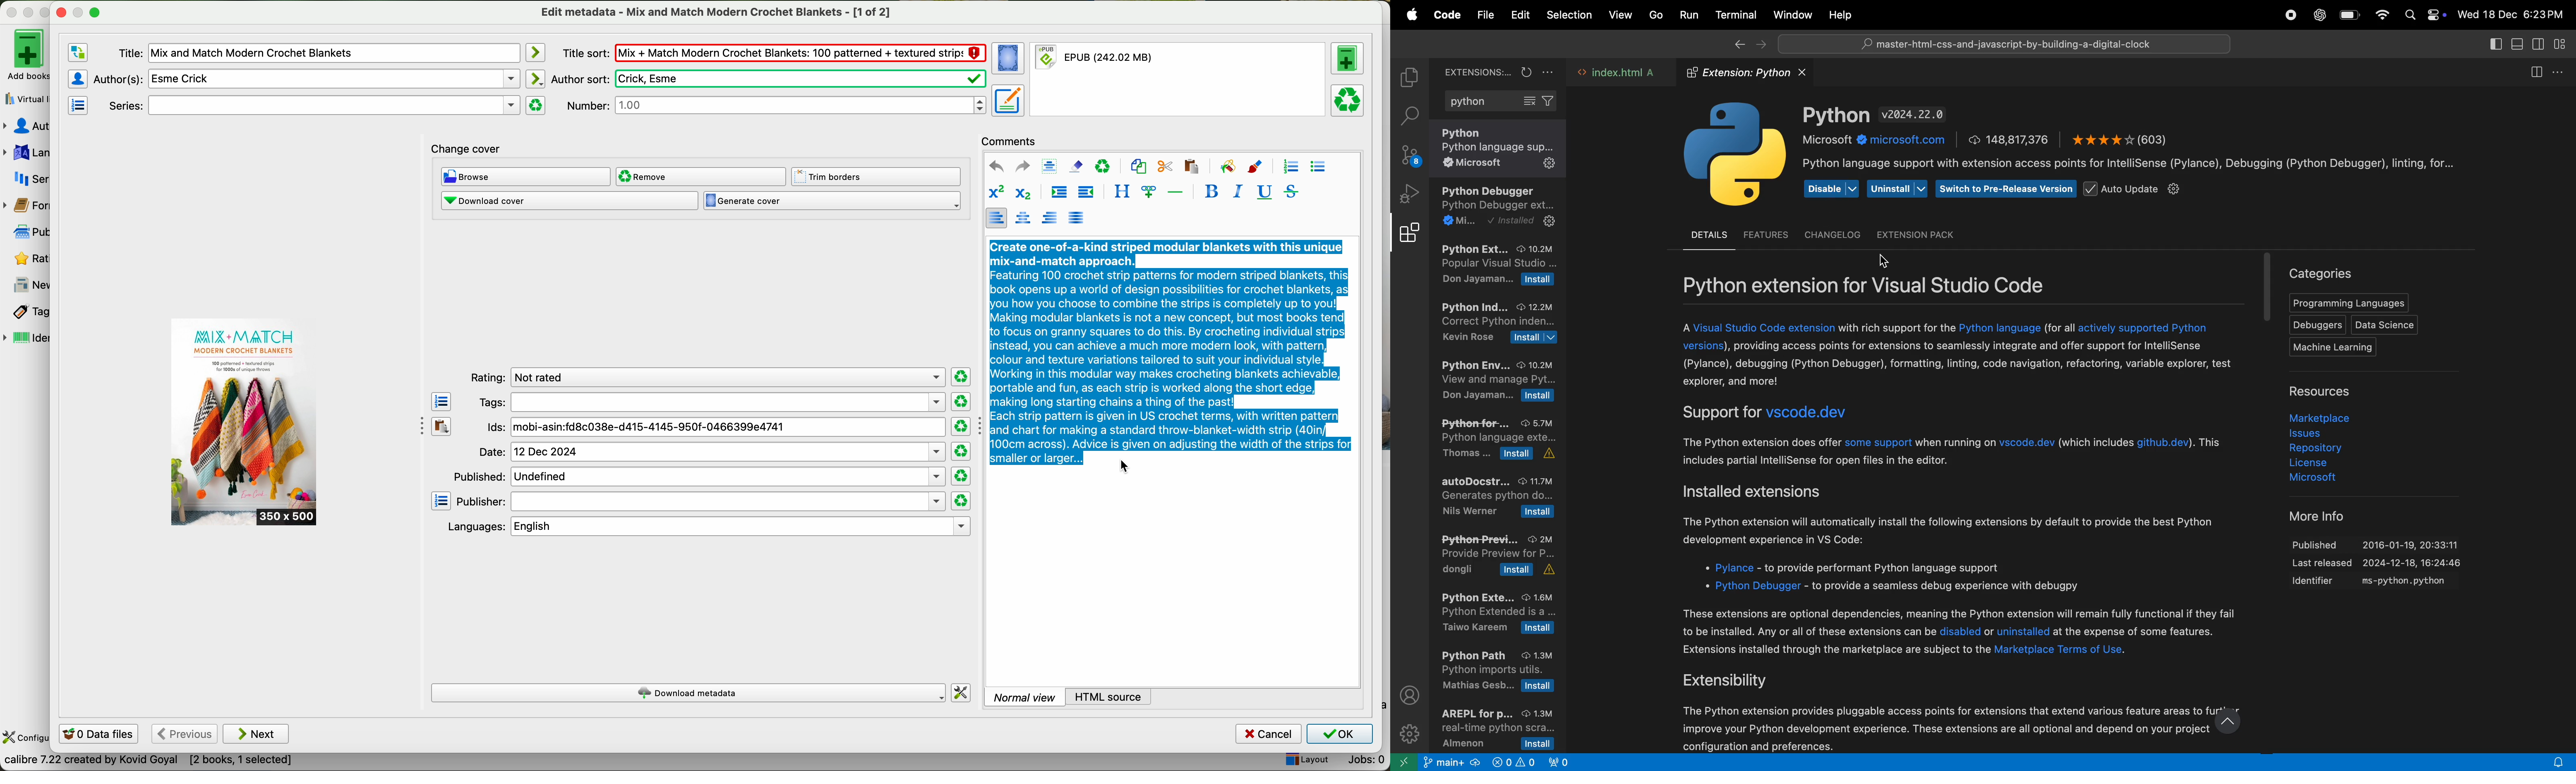  I want to click on main git, so click(1452, 764).